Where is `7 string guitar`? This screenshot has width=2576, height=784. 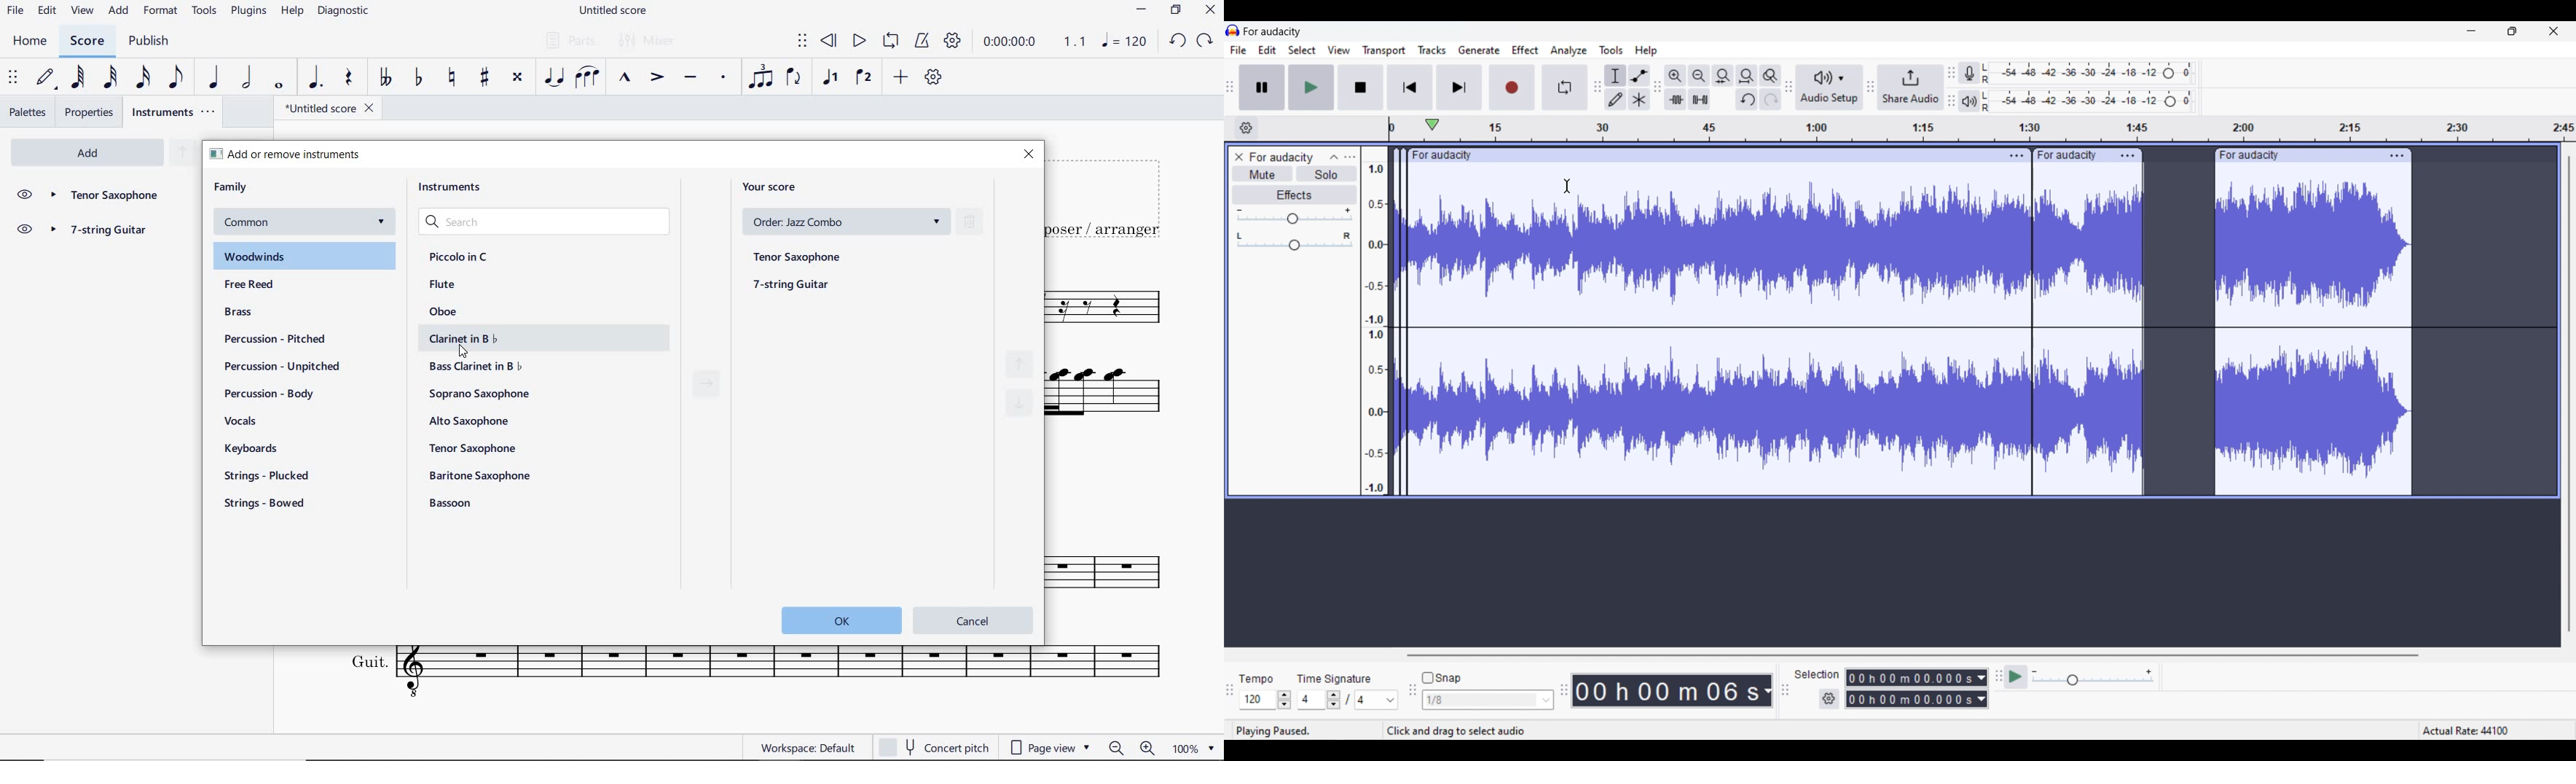
7 string guitar is located at coordinates (105, 232).